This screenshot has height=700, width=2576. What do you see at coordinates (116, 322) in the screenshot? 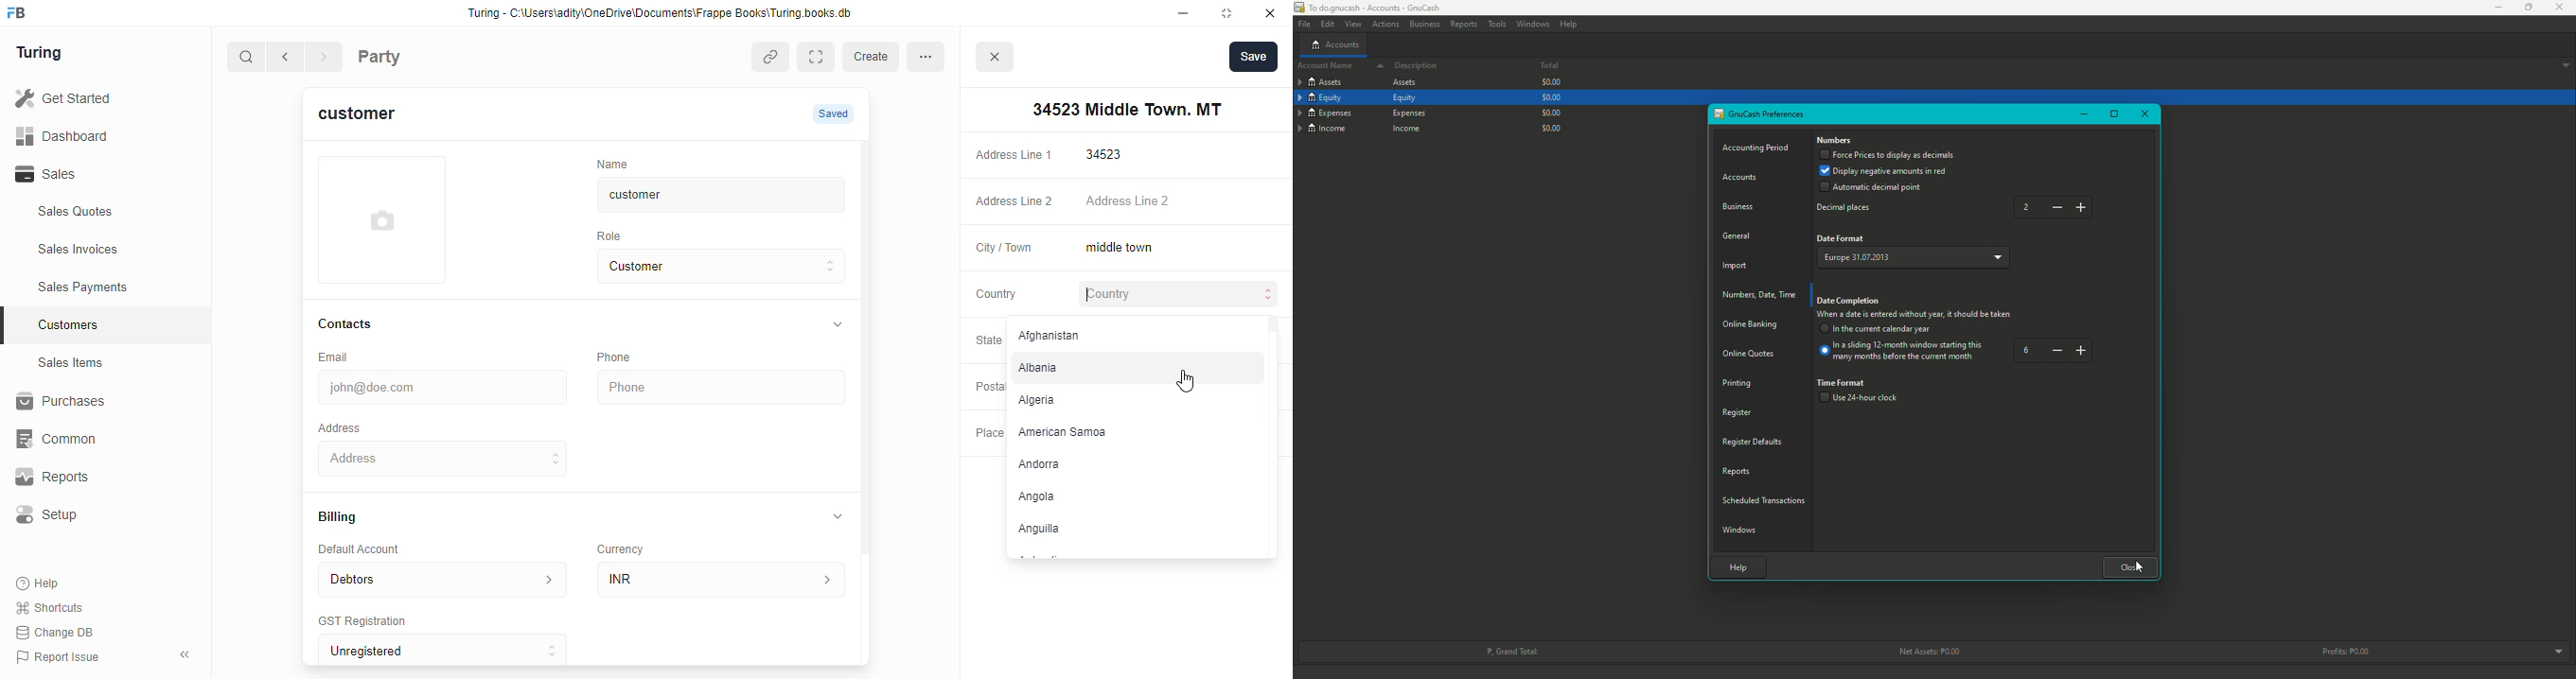
I see `Customers` at bounding box center [116, 322].